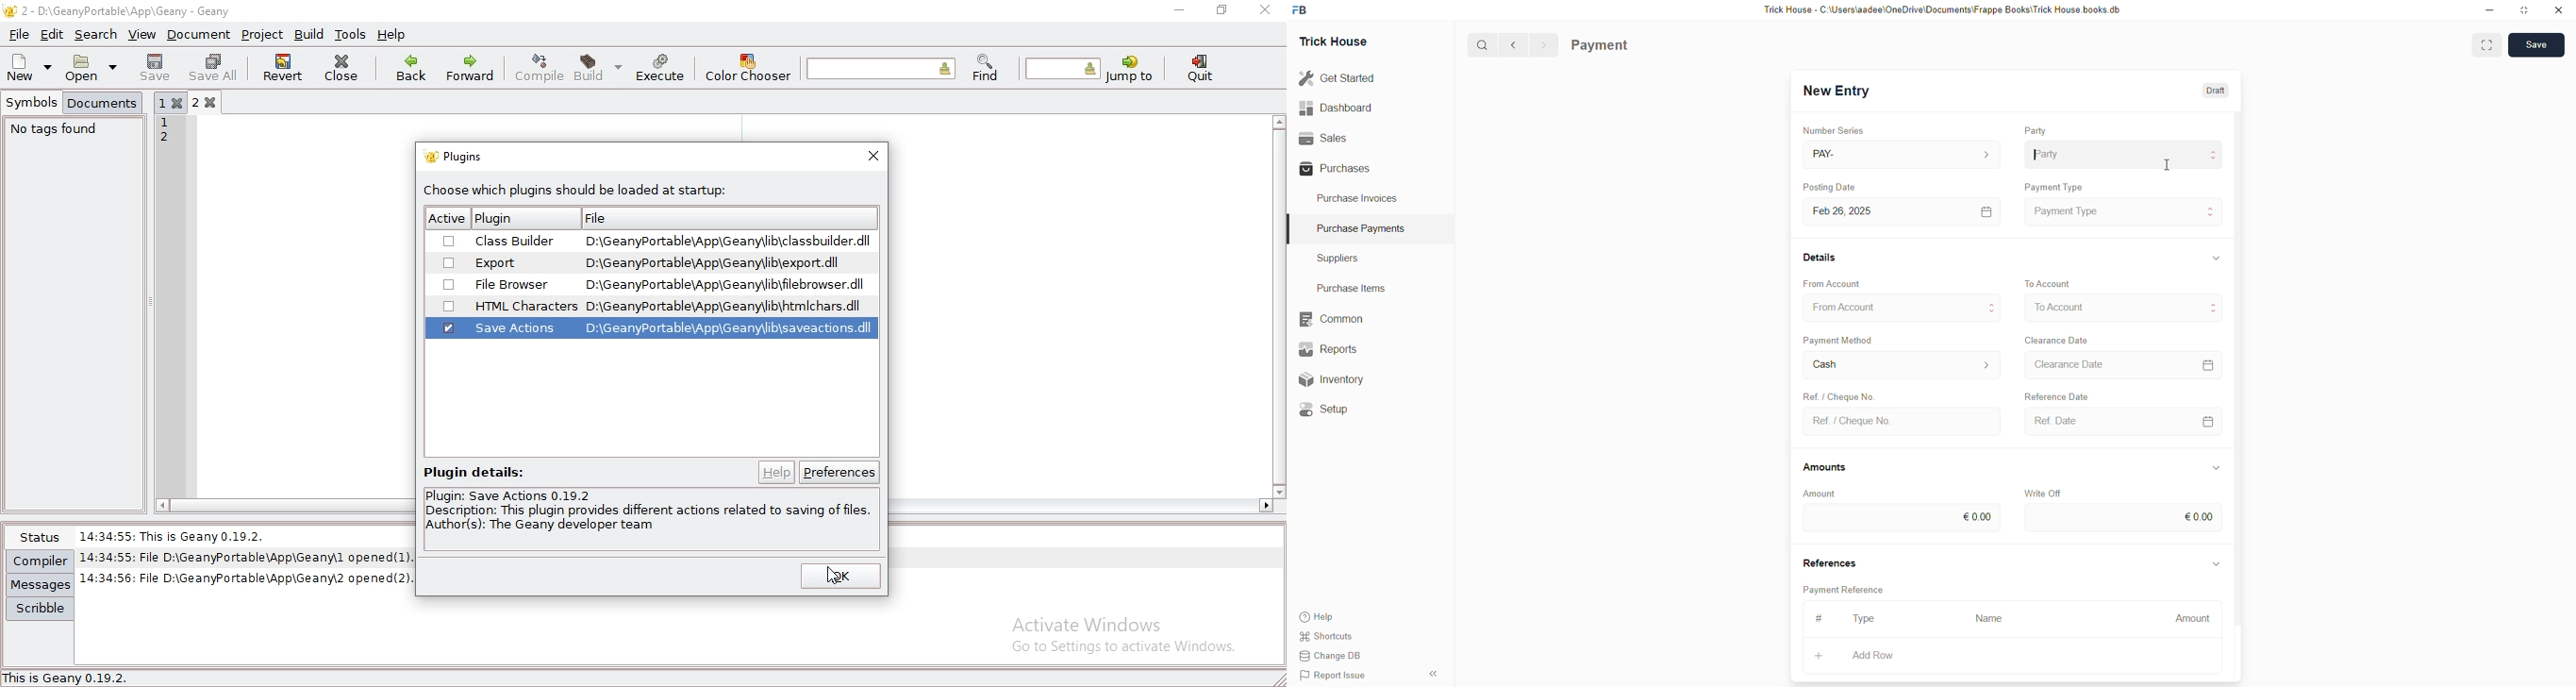 This screenshot has width=2576, height=700. What do you see at coordinates (2037, 131) in the screenshot?
I see `Party` at bounding box center [2037, 131].